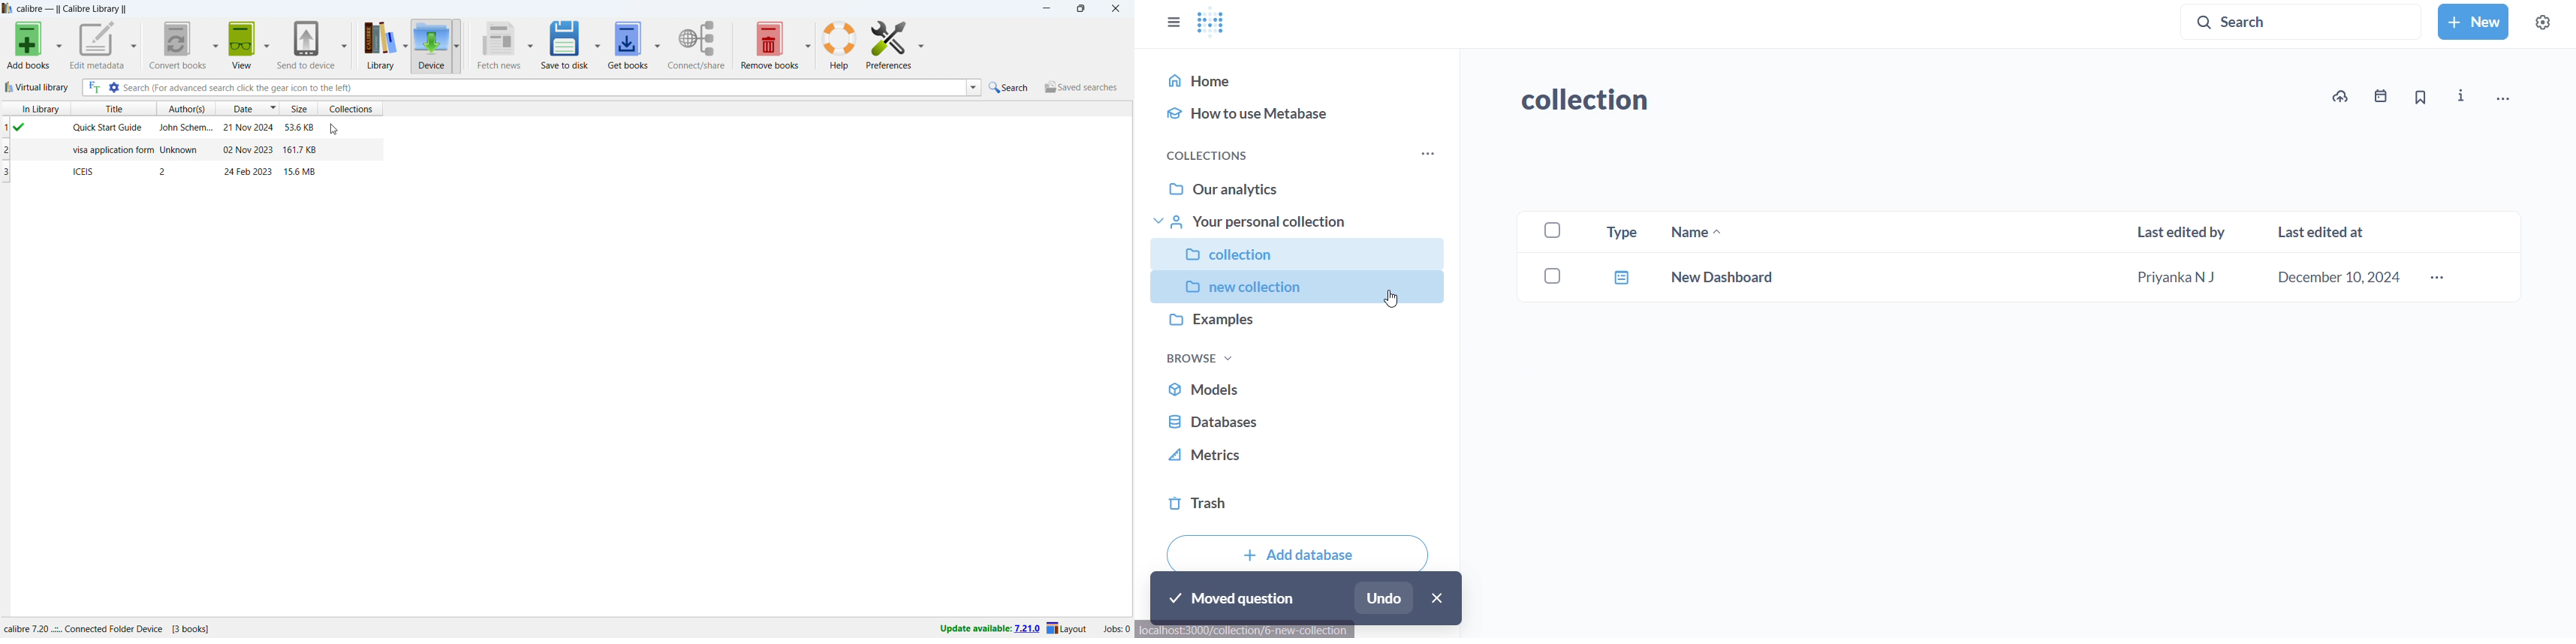 Image resolution: width=2576 pixels, height=644 pixels. Describe the element at coordinates (628, 44) in the screenshot. I see `get books` at that location.